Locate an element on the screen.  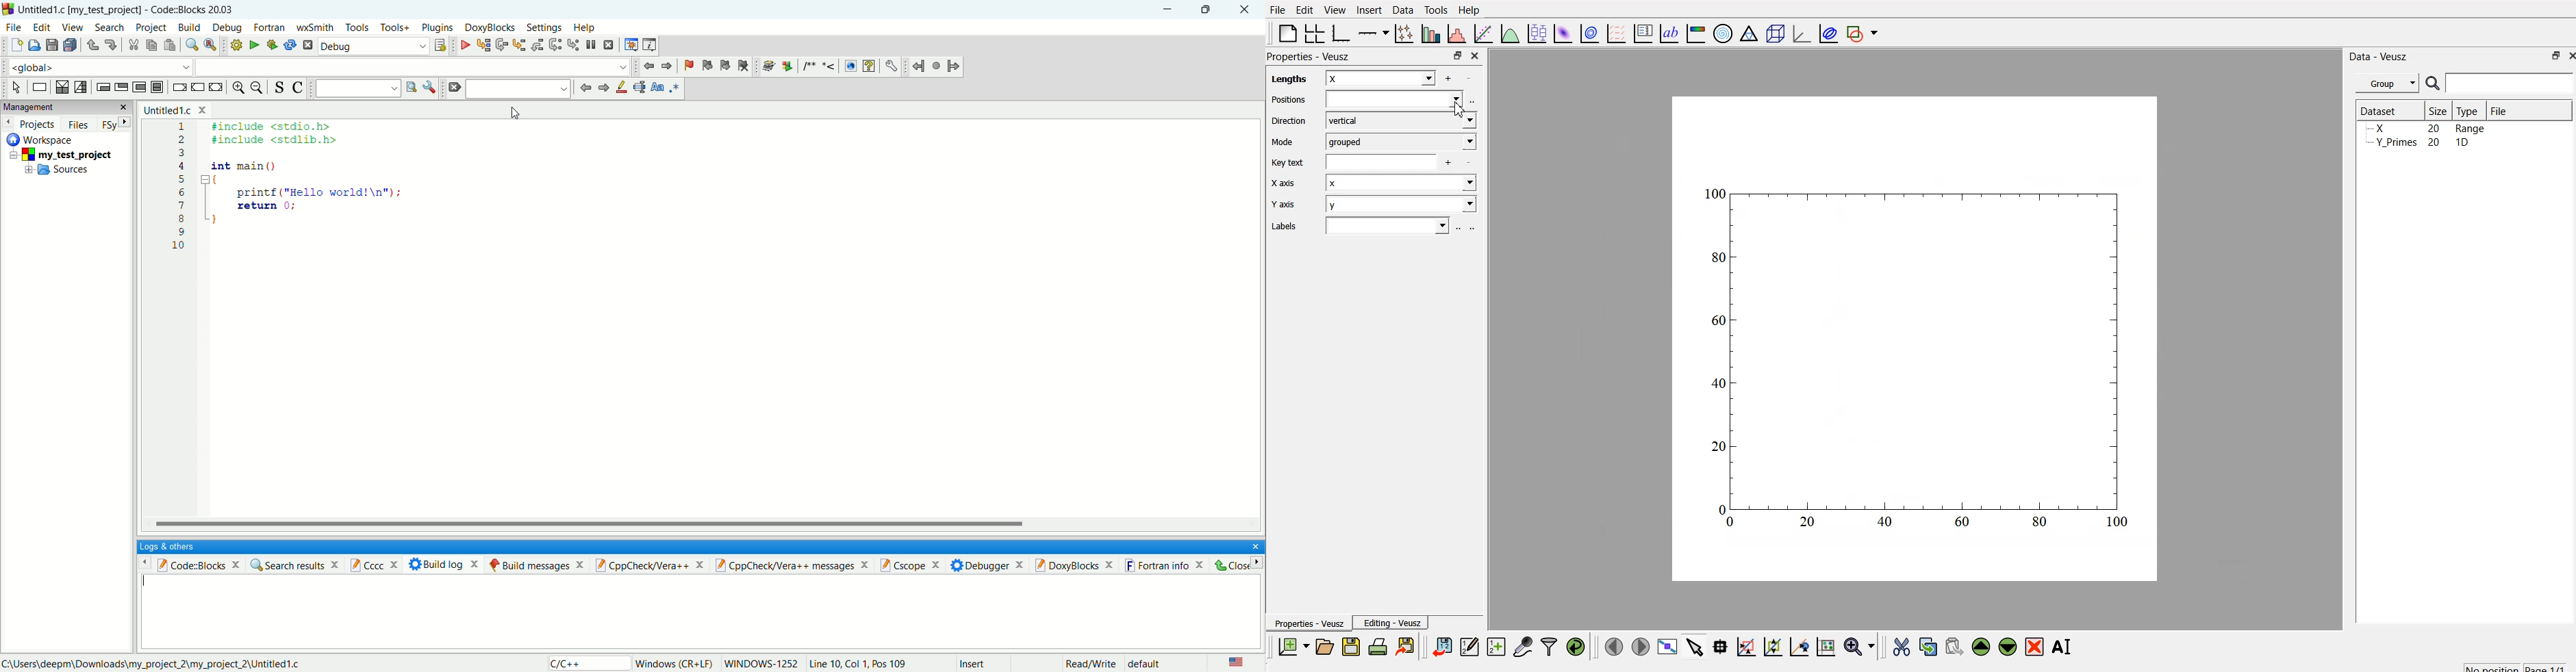
Flies is located at coordinates (77, 123).